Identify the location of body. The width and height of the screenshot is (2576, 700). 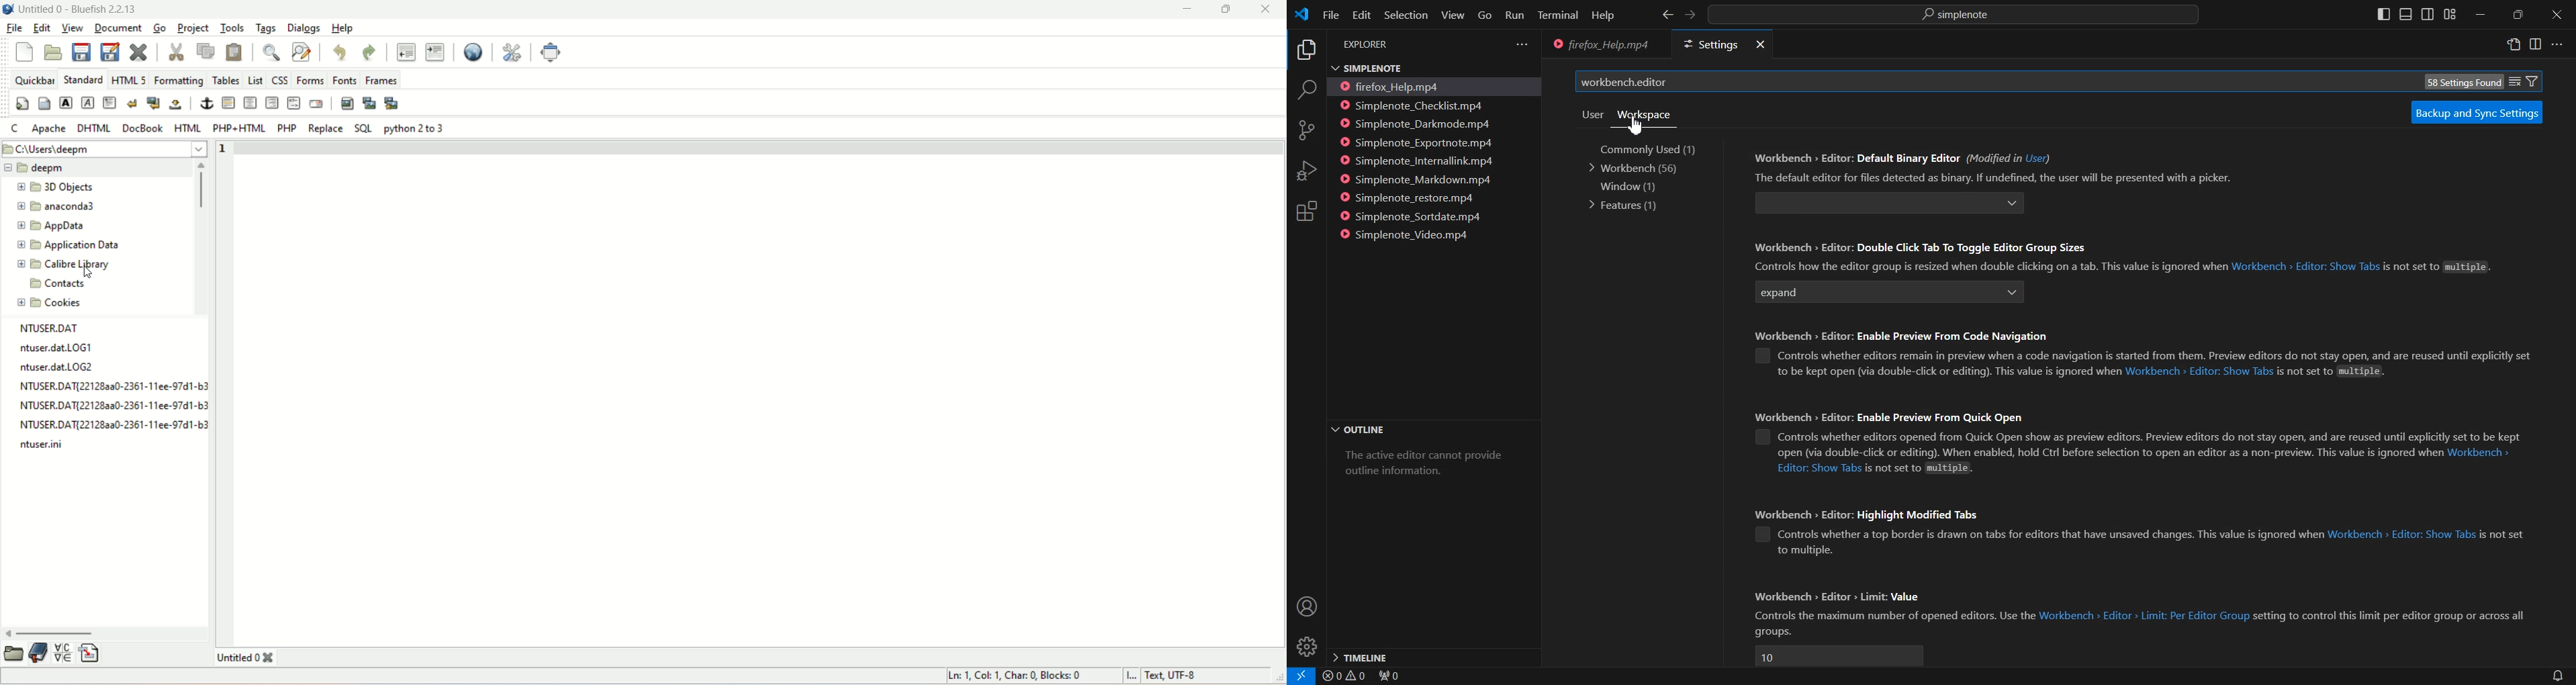
(44, 102).